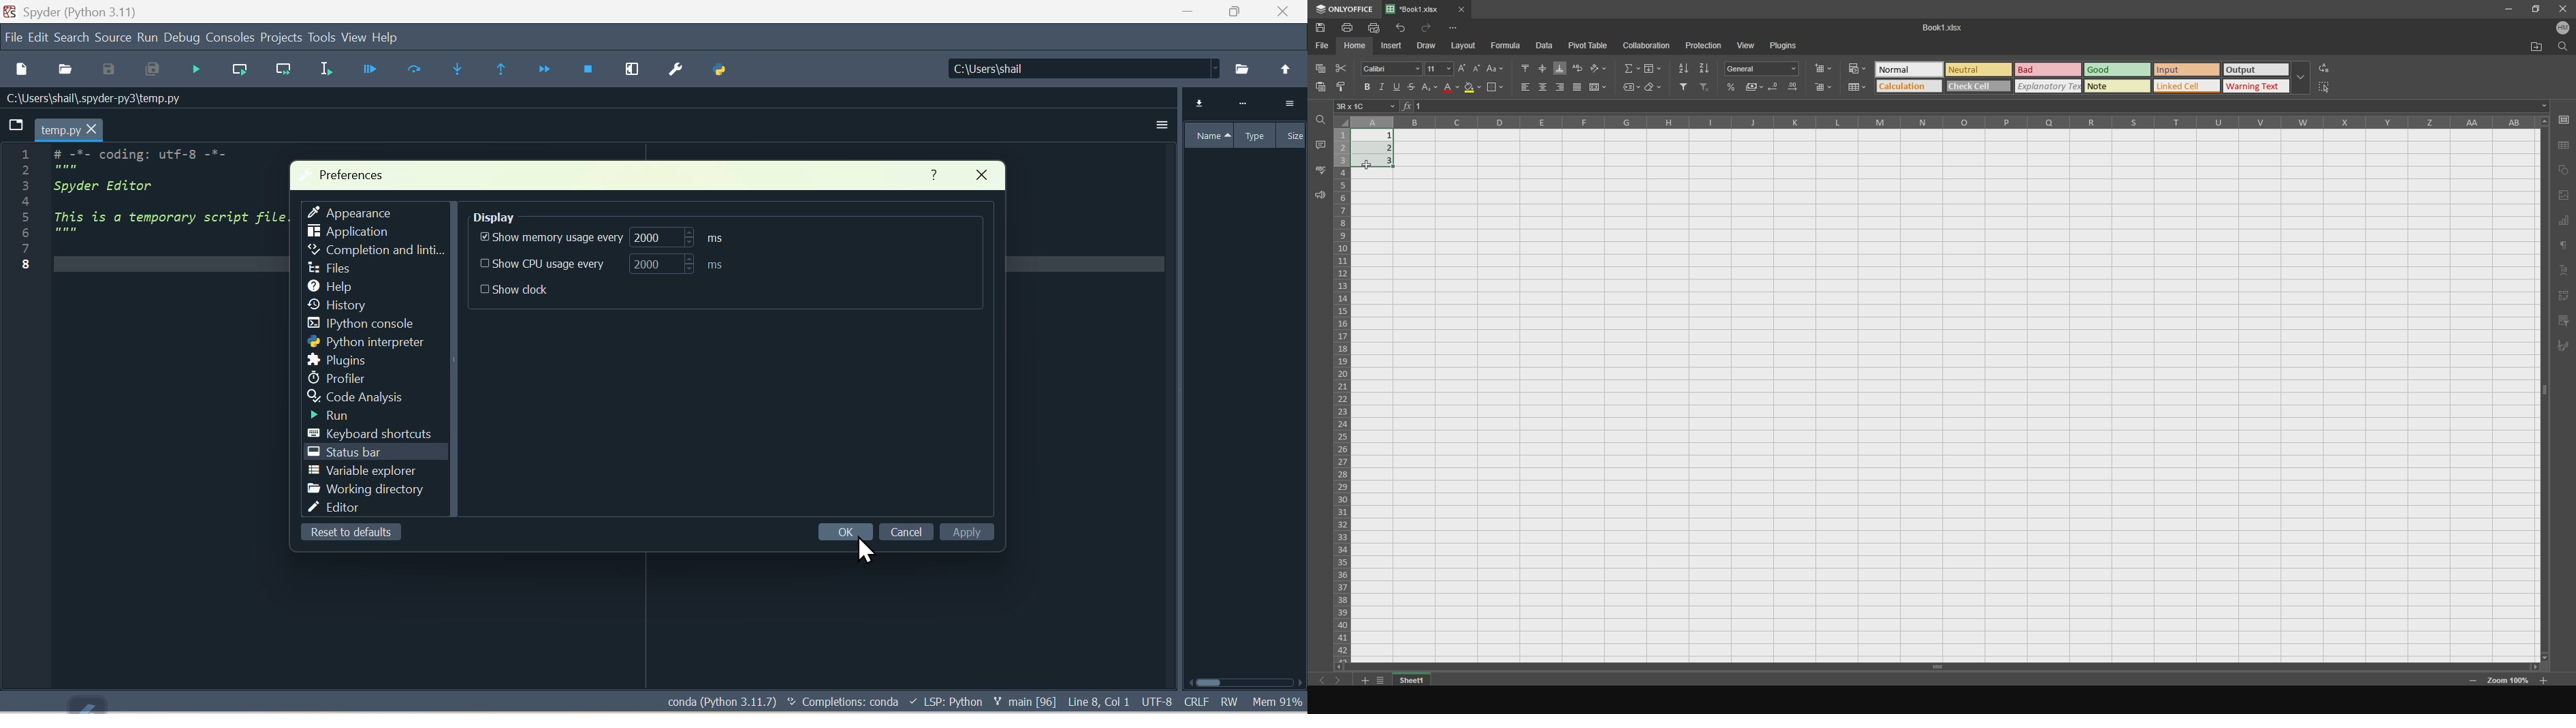 This screenshot has height=728, width=2576. I want to click on continue execution until next function, so click(537, 69).